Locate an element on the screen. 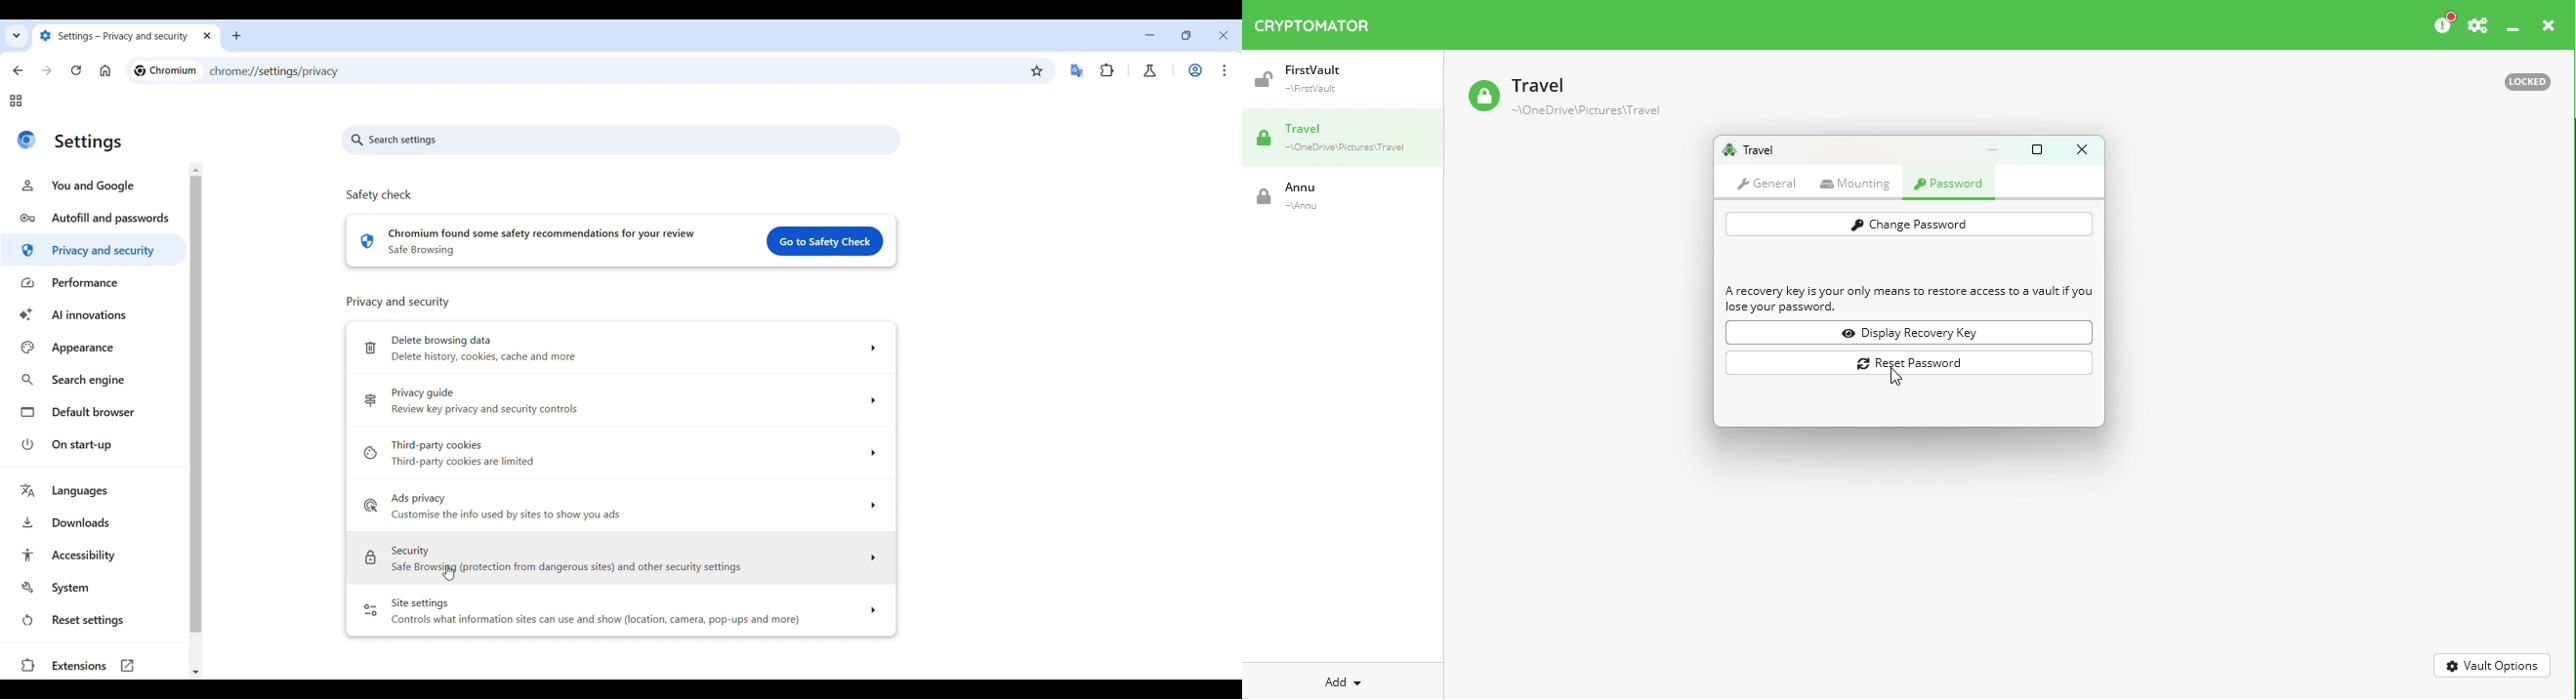 The width and height of the screenshot is (2576, 700). Default browser  is located at coordinates (96, 412).